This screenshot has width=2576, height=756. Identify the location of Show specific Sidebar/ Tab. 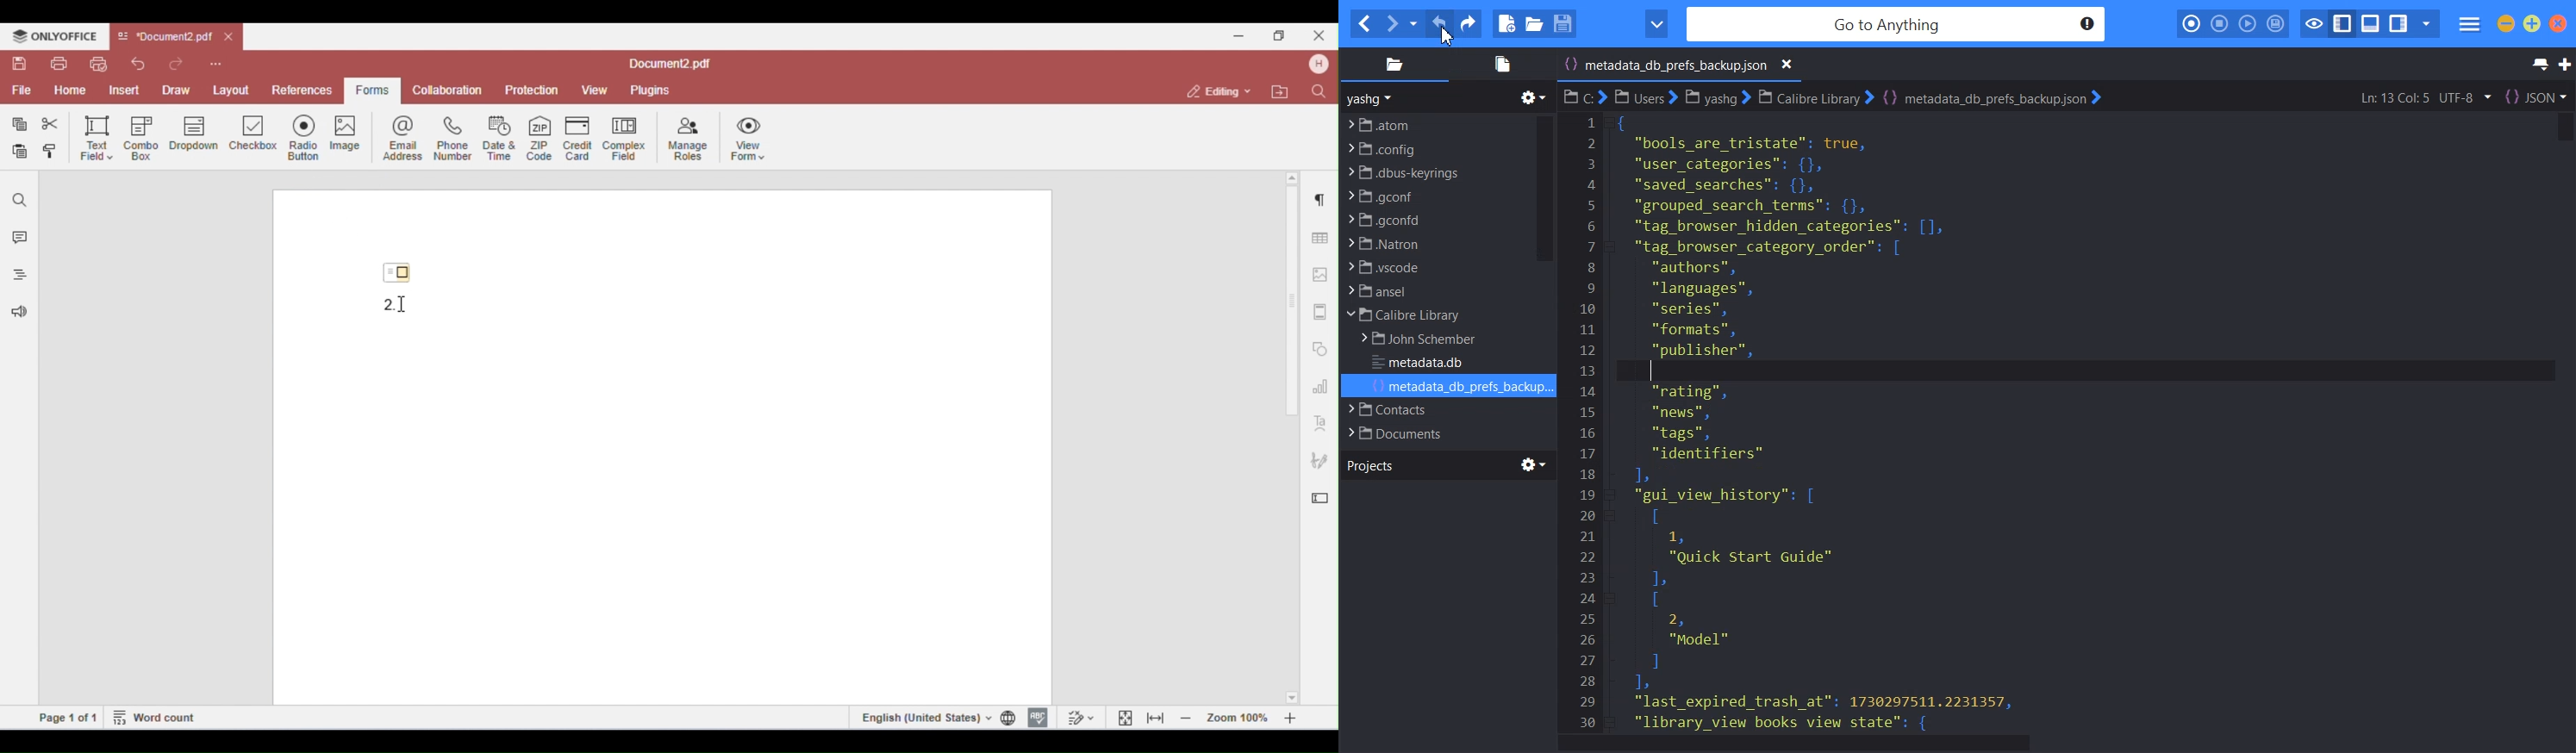
(2426, 24).